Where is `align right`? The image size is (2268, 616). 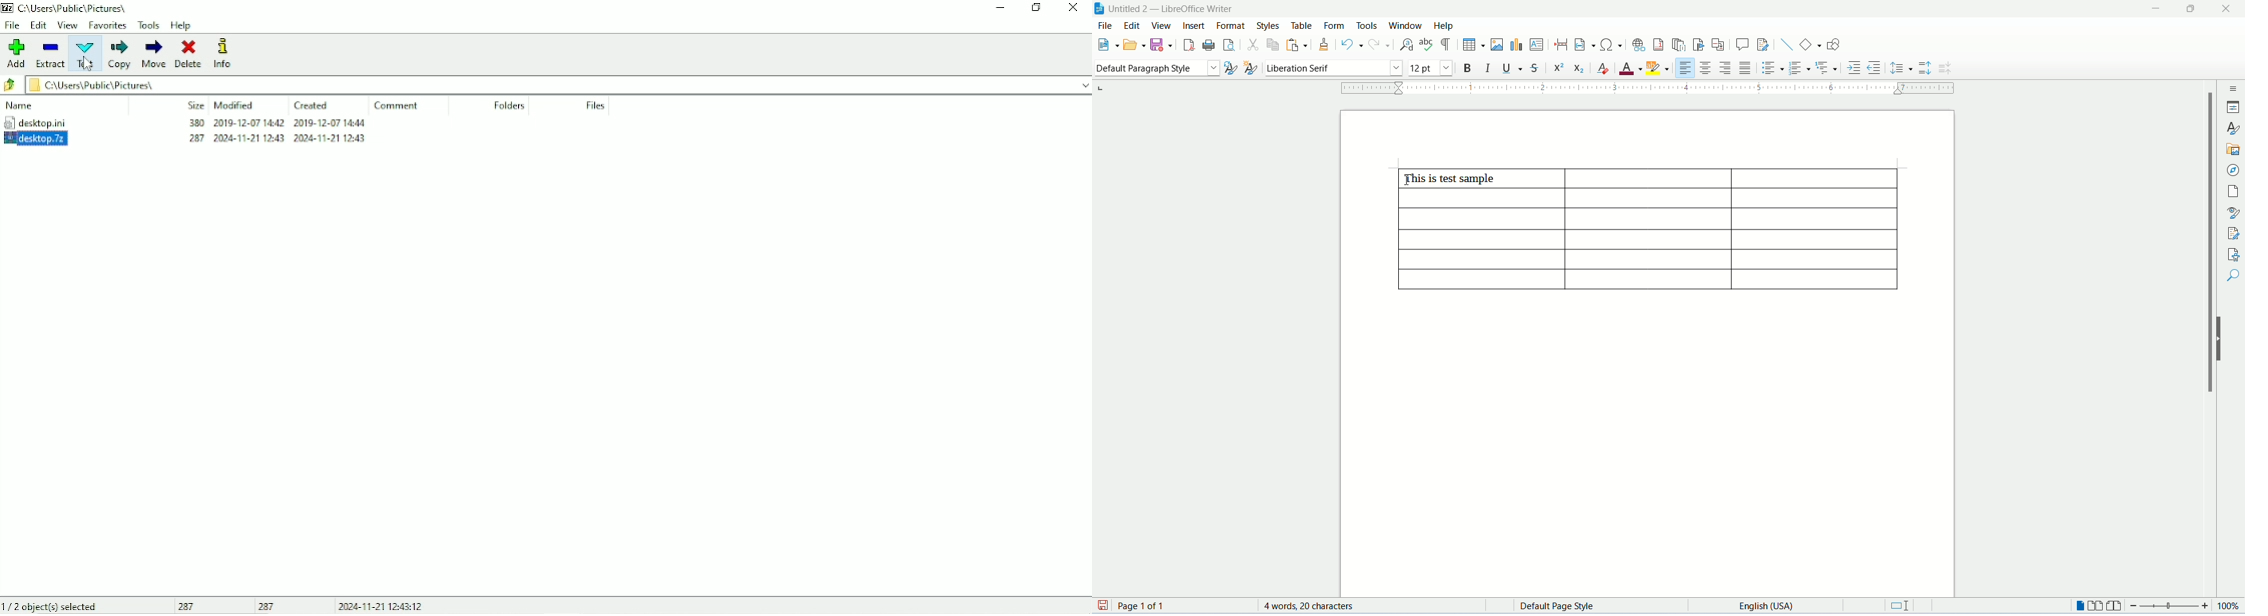
align right is located at coordinates (1728, 67).